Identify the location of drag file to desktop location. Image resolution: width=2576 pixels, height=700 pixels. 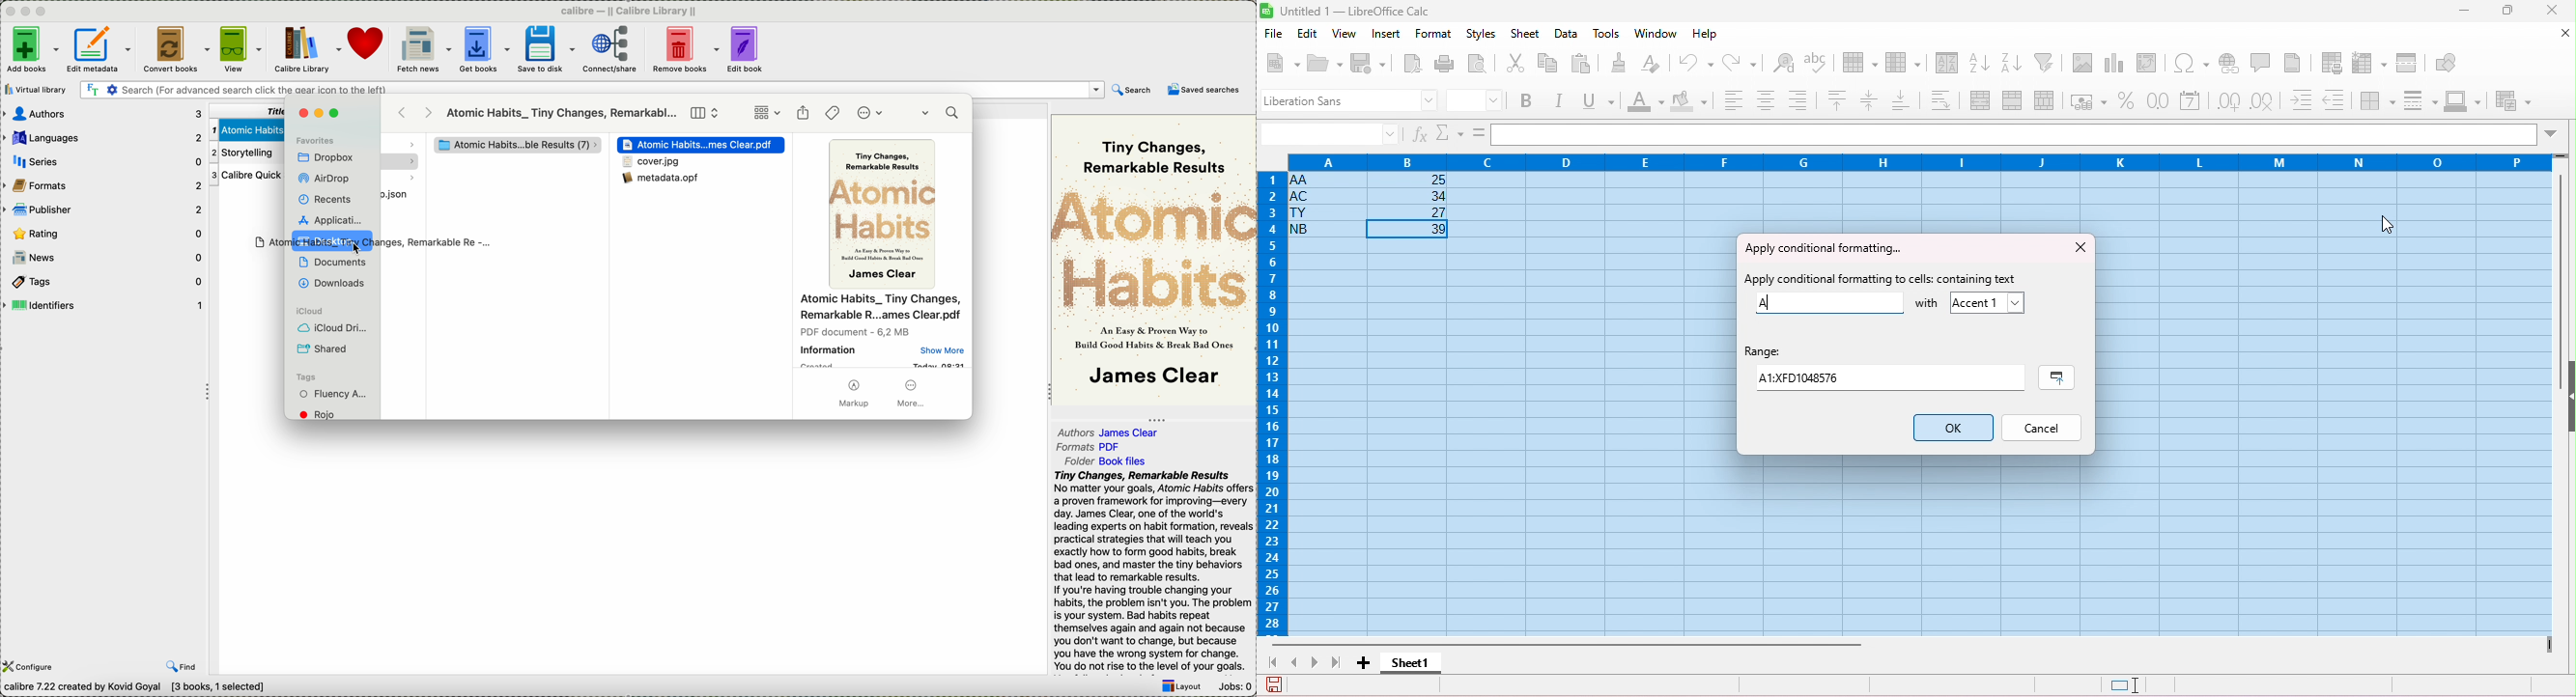
(366, 242).